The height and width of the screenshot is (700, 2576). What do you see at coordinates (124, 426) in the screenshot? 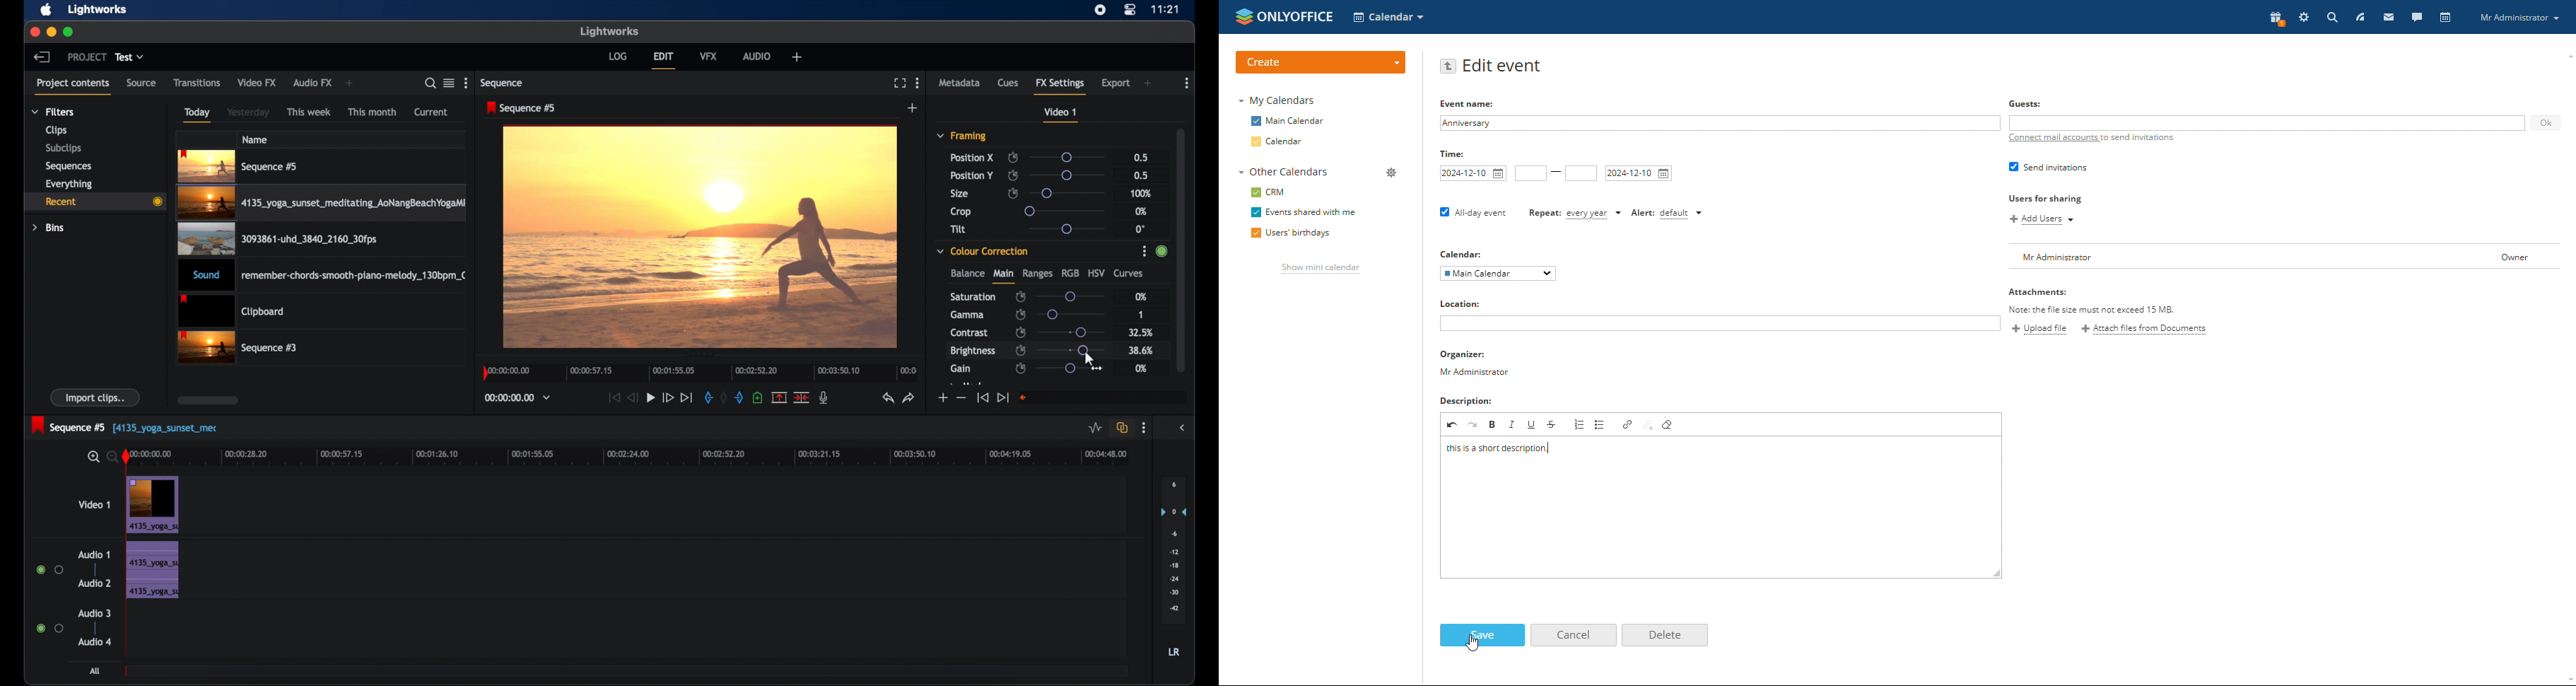
I see `sequence 5` at bounding box center [124, 426].